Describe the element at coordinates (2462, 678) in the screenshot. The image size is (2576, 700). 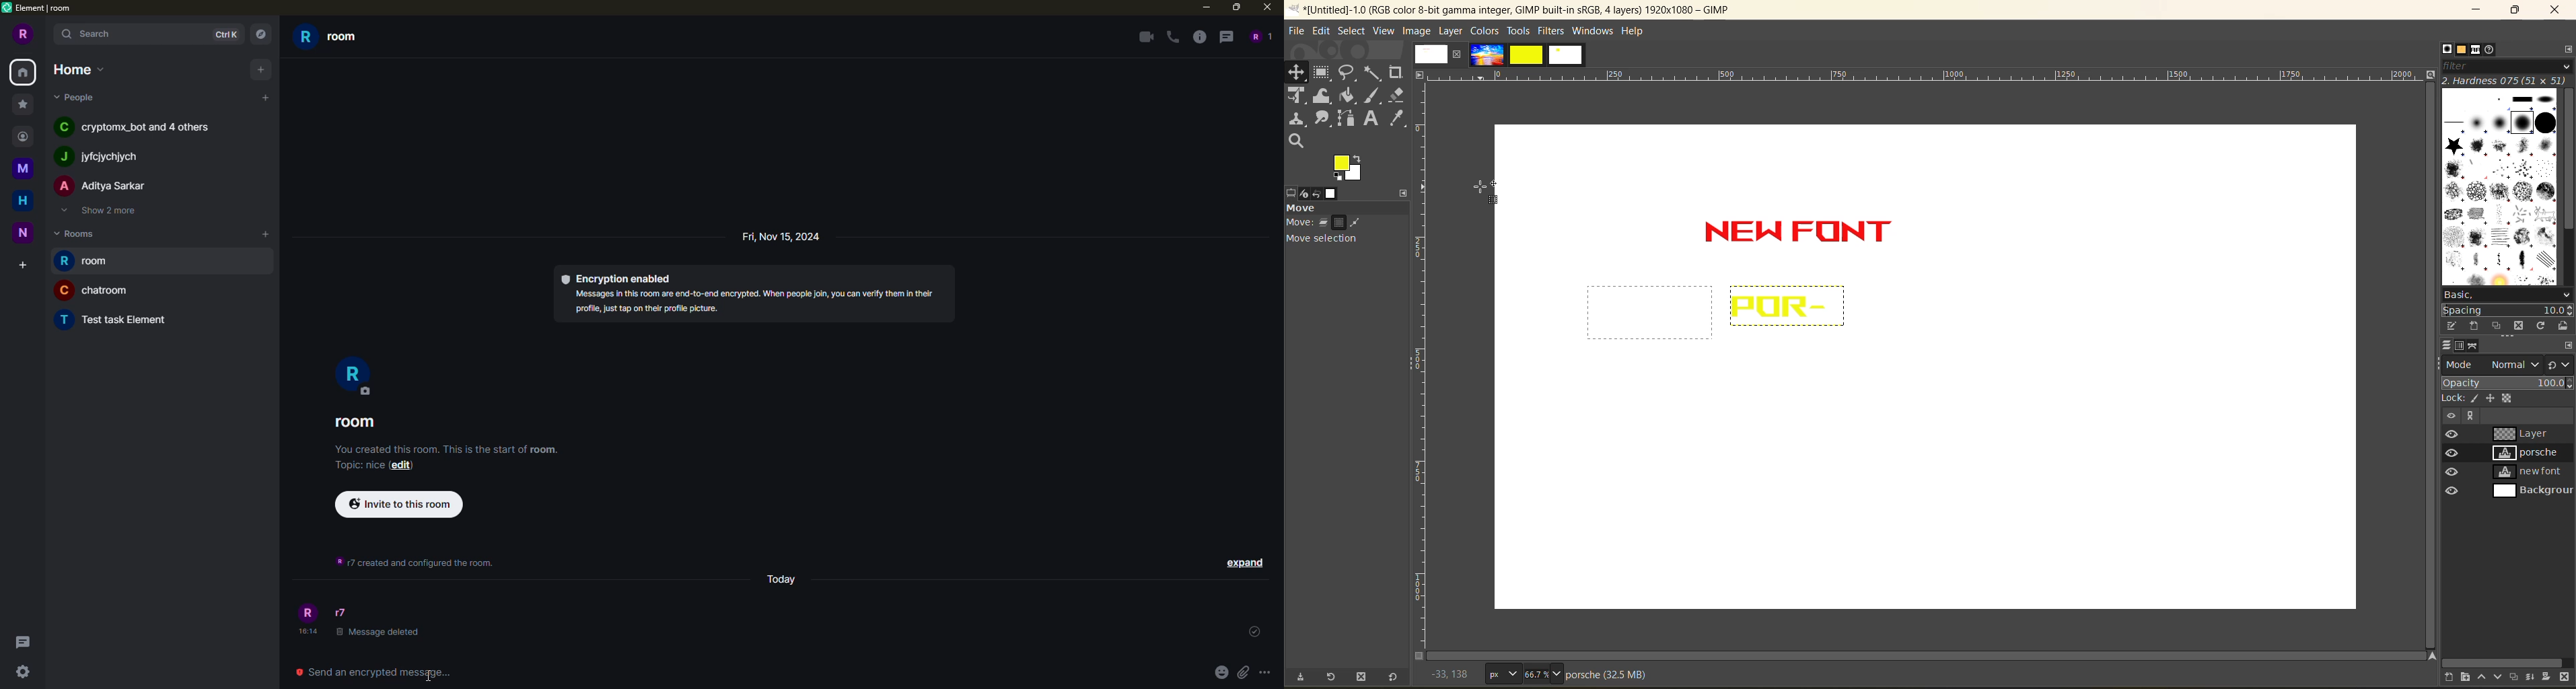
I see `create a new layer group` at that location.